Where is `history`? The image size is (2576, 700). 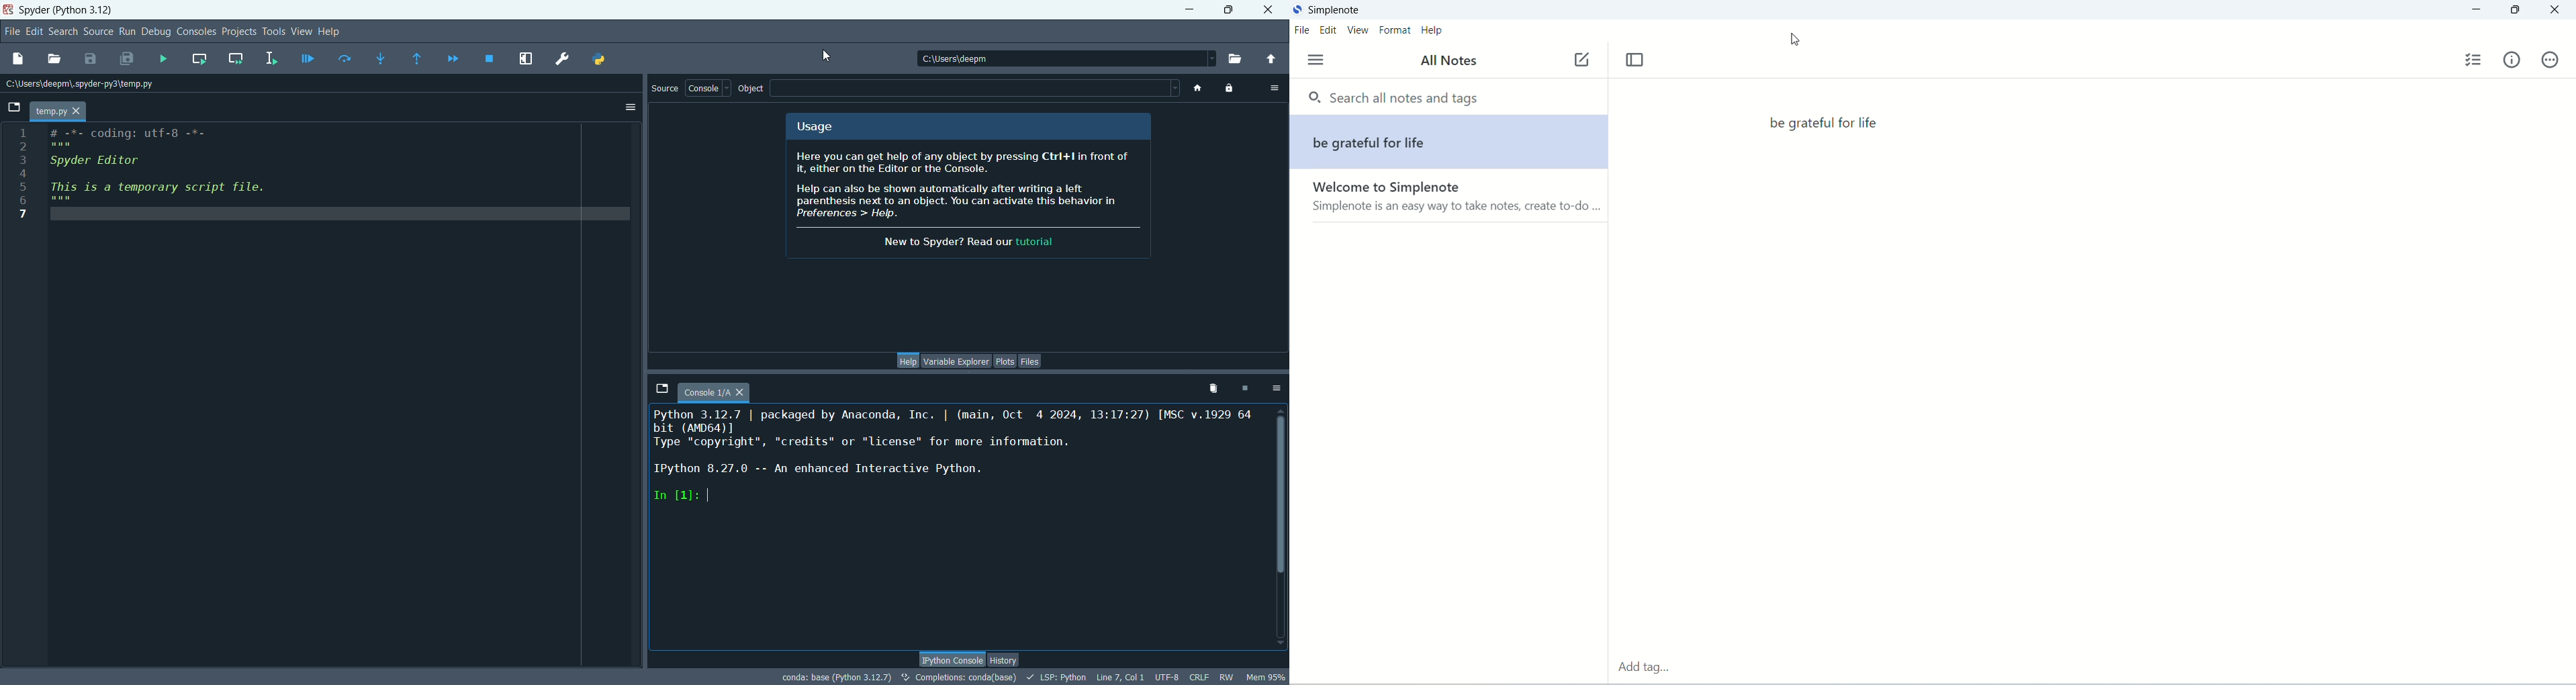
history is located at coordinates (1006, 659).